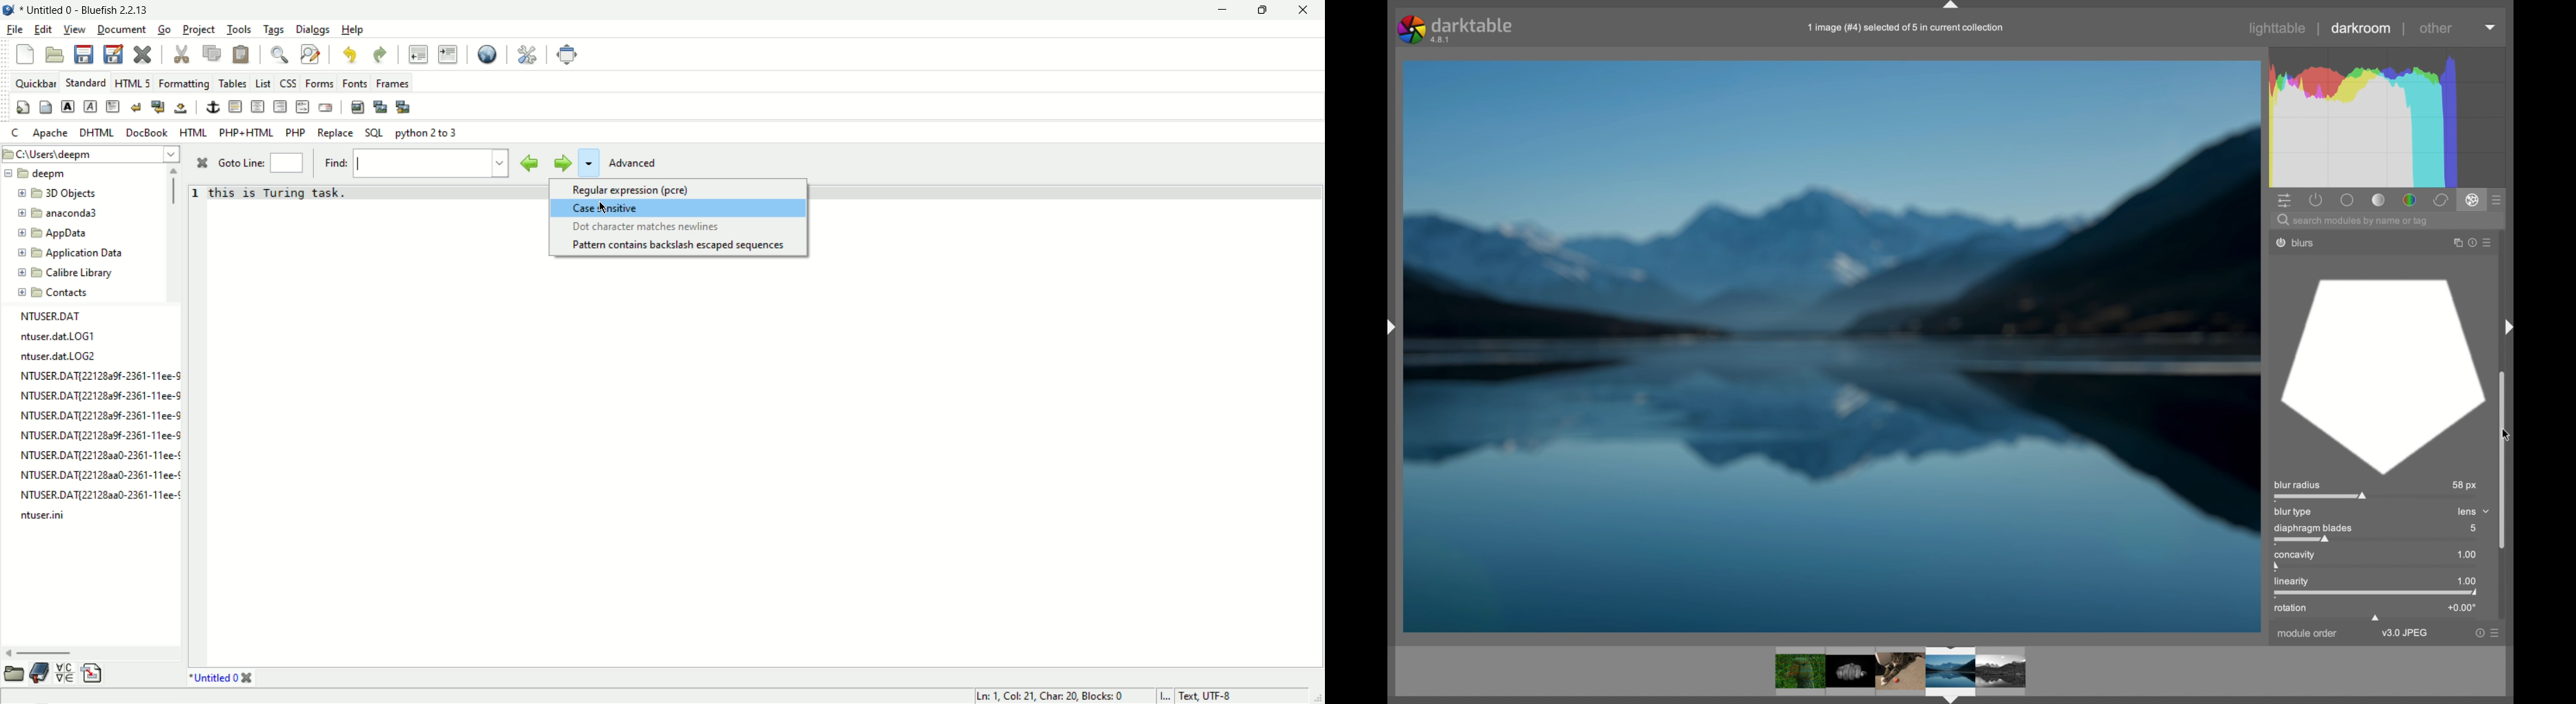 This screenshot has height=728, width=2576. I want to click on Pattern contains backlash escaped sequences, so click(680, 246).